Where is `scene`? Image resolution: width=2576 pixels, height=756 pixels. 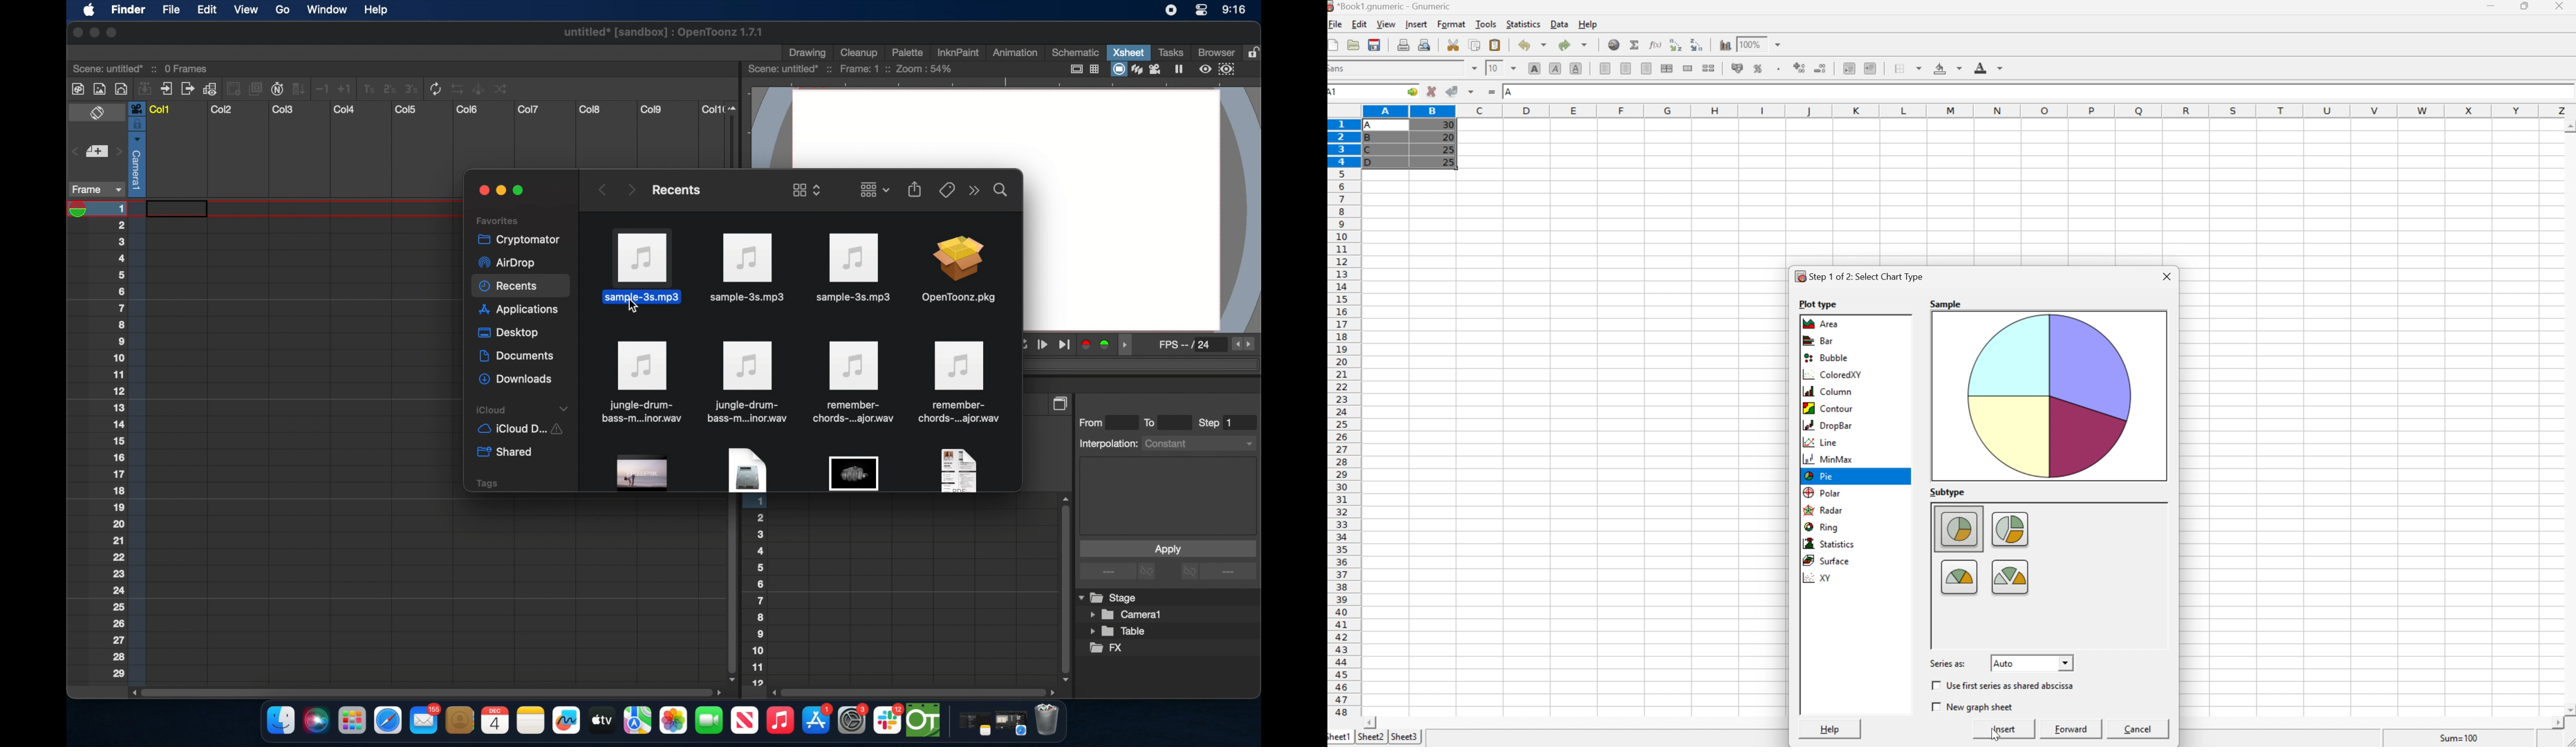
scene is located at coordinates (851, 69).